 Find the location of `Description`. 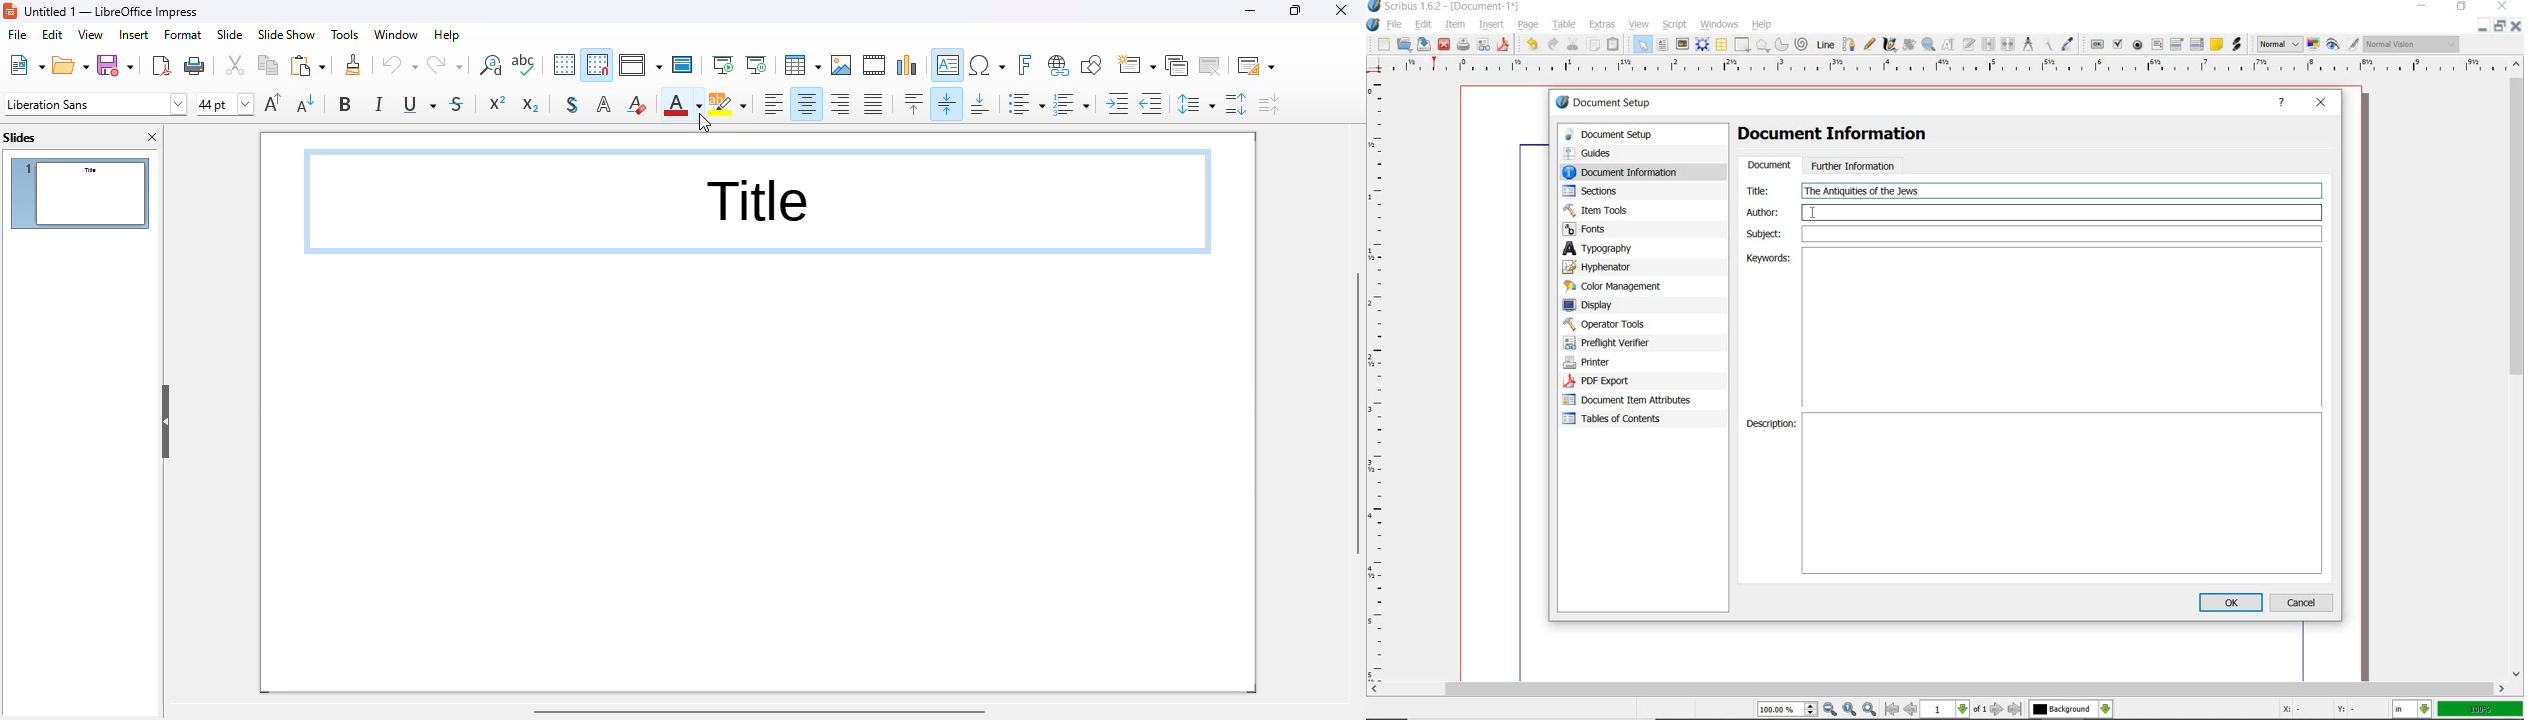

Description is located at coordinates (1770, 426).